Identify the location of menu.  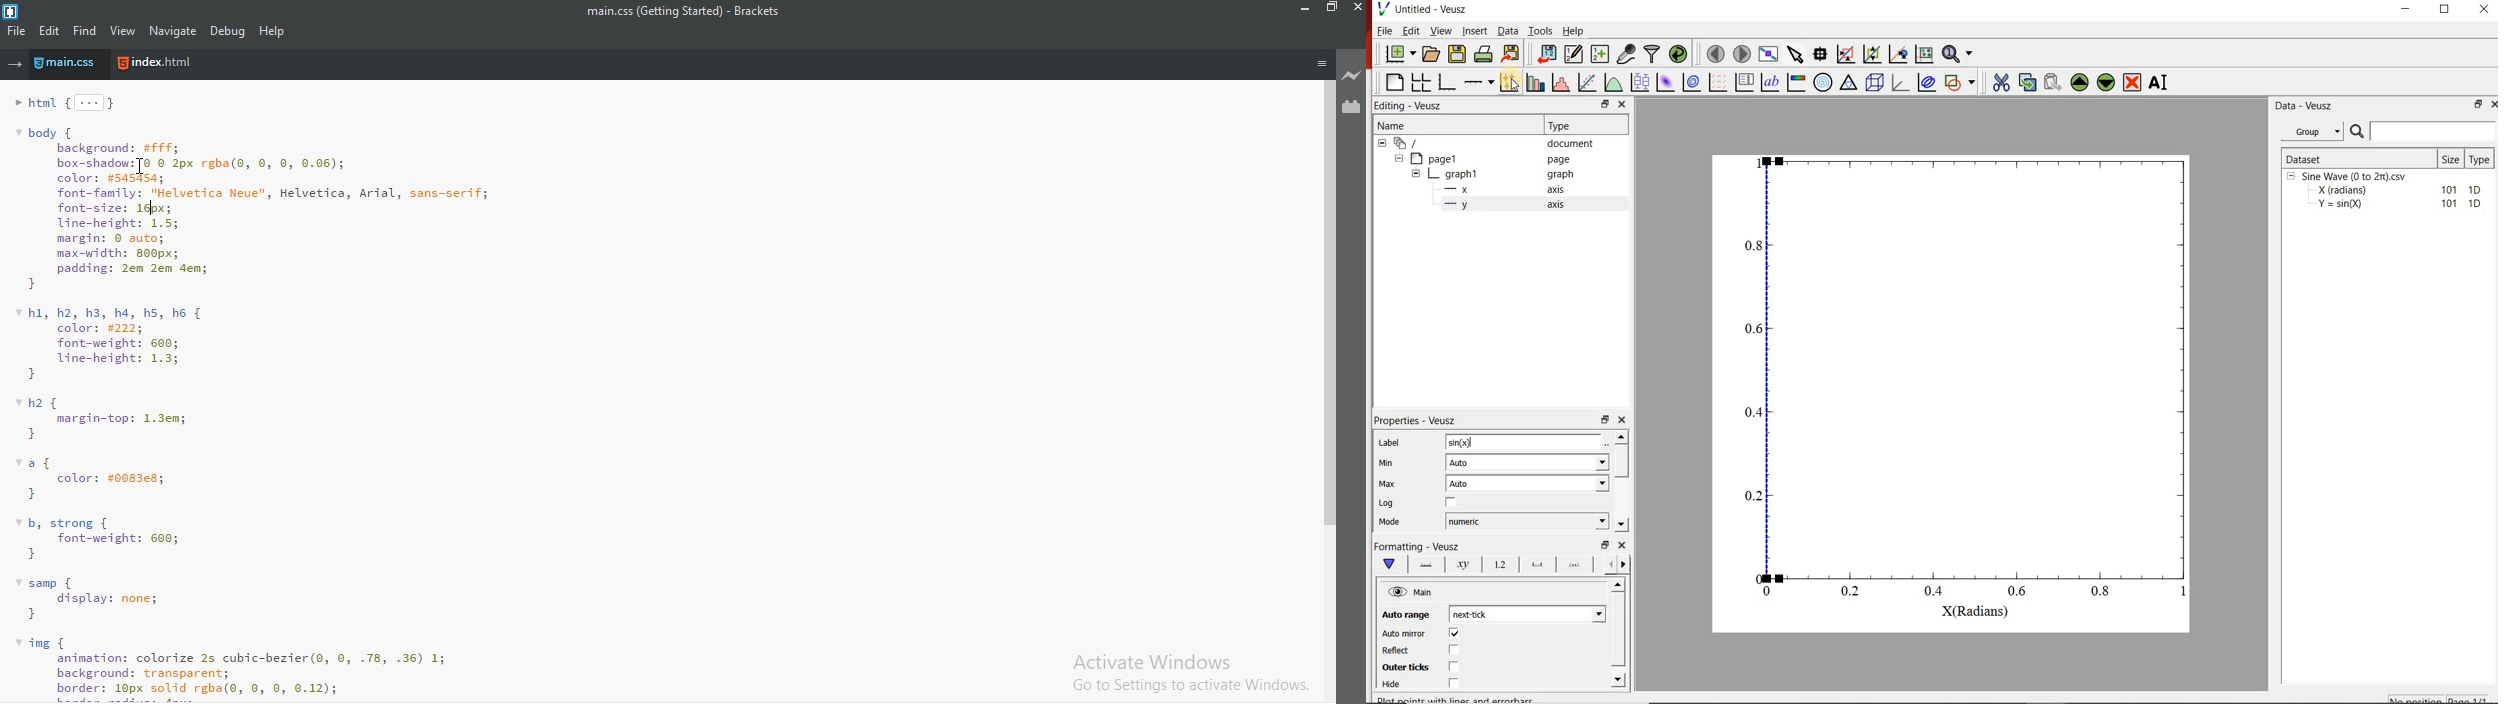
(1321, 63).